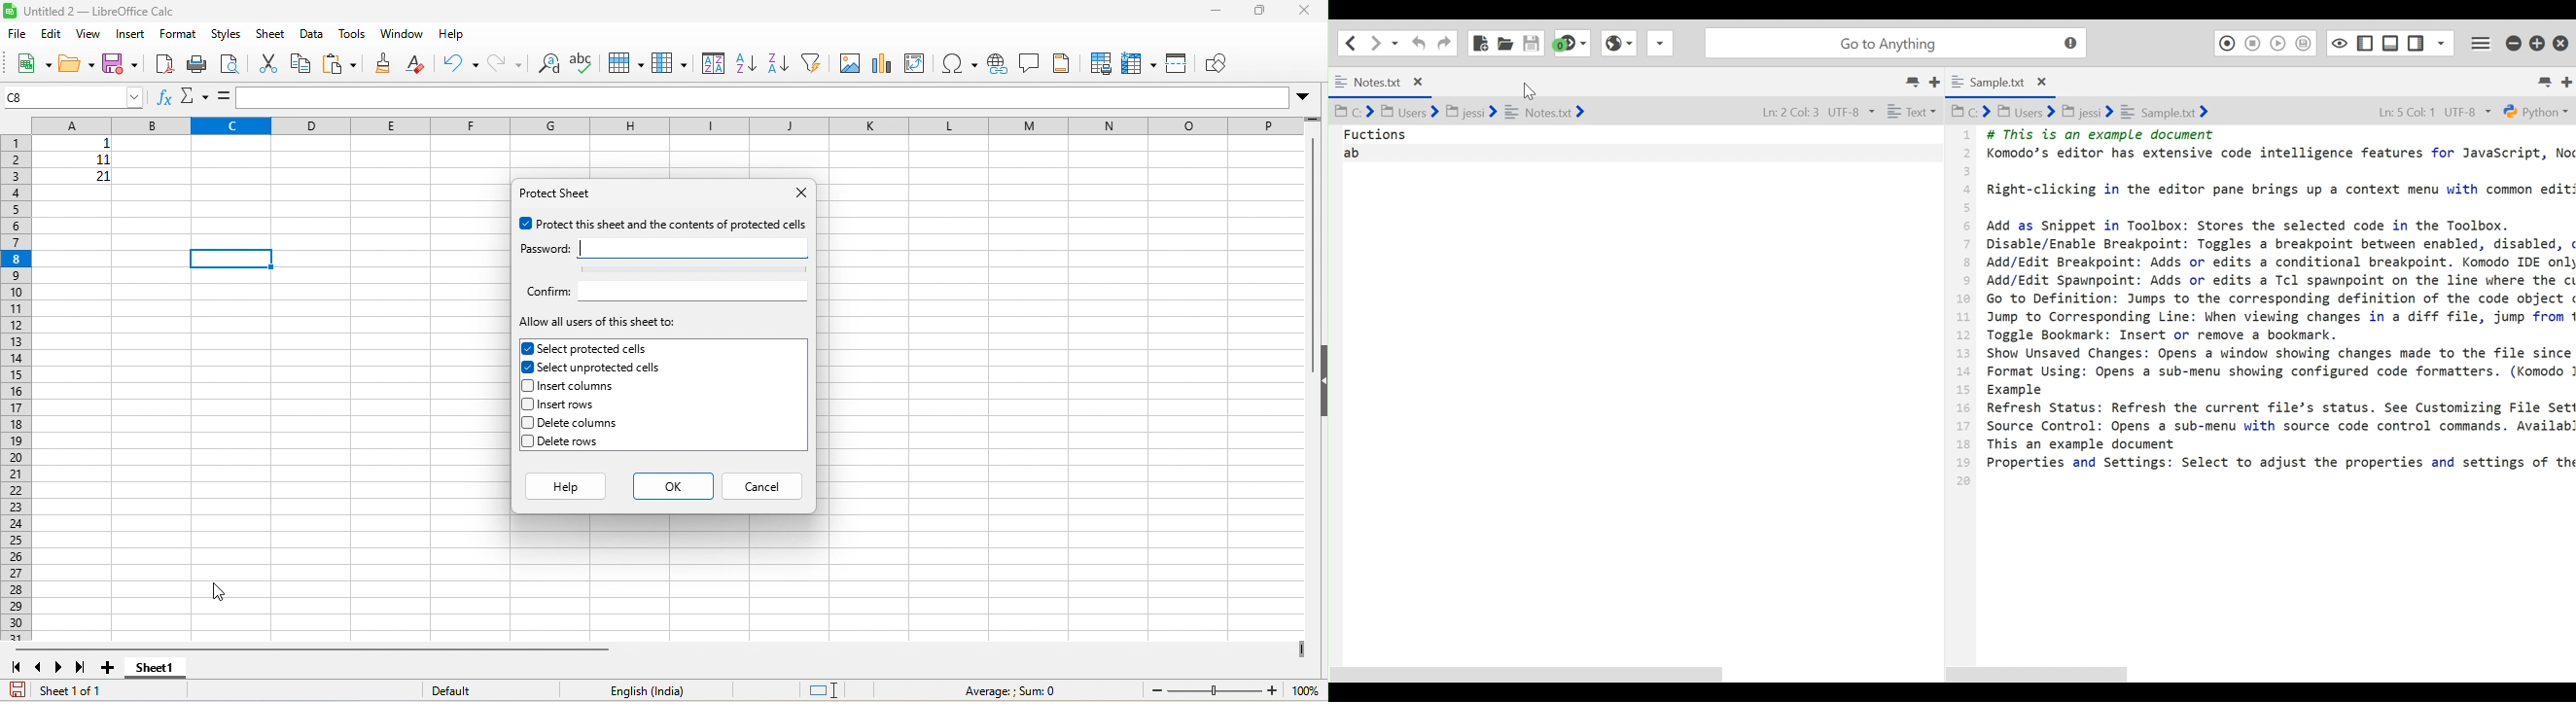 The height and width of the screenshot is (728, 2576). What do you see at coordinates (775, 98) in the screenshot?
I see `formula bar` at bounding box center [775, 98].